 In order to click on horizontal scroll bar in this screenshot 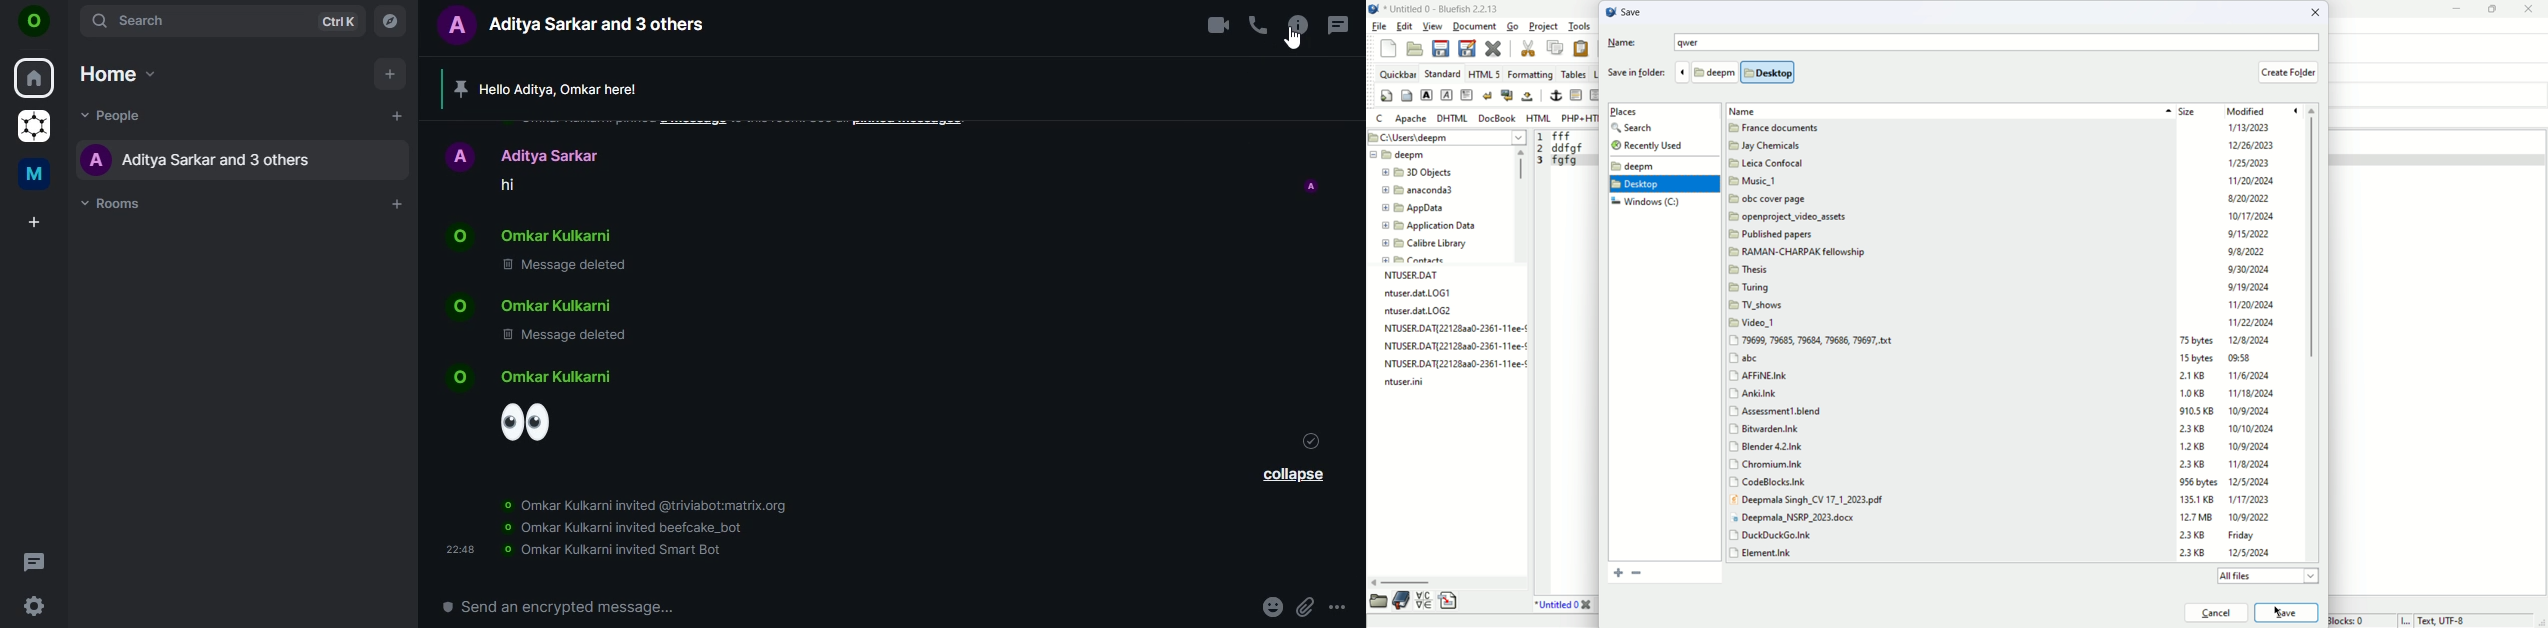, I will do `click(1443, 581)`.